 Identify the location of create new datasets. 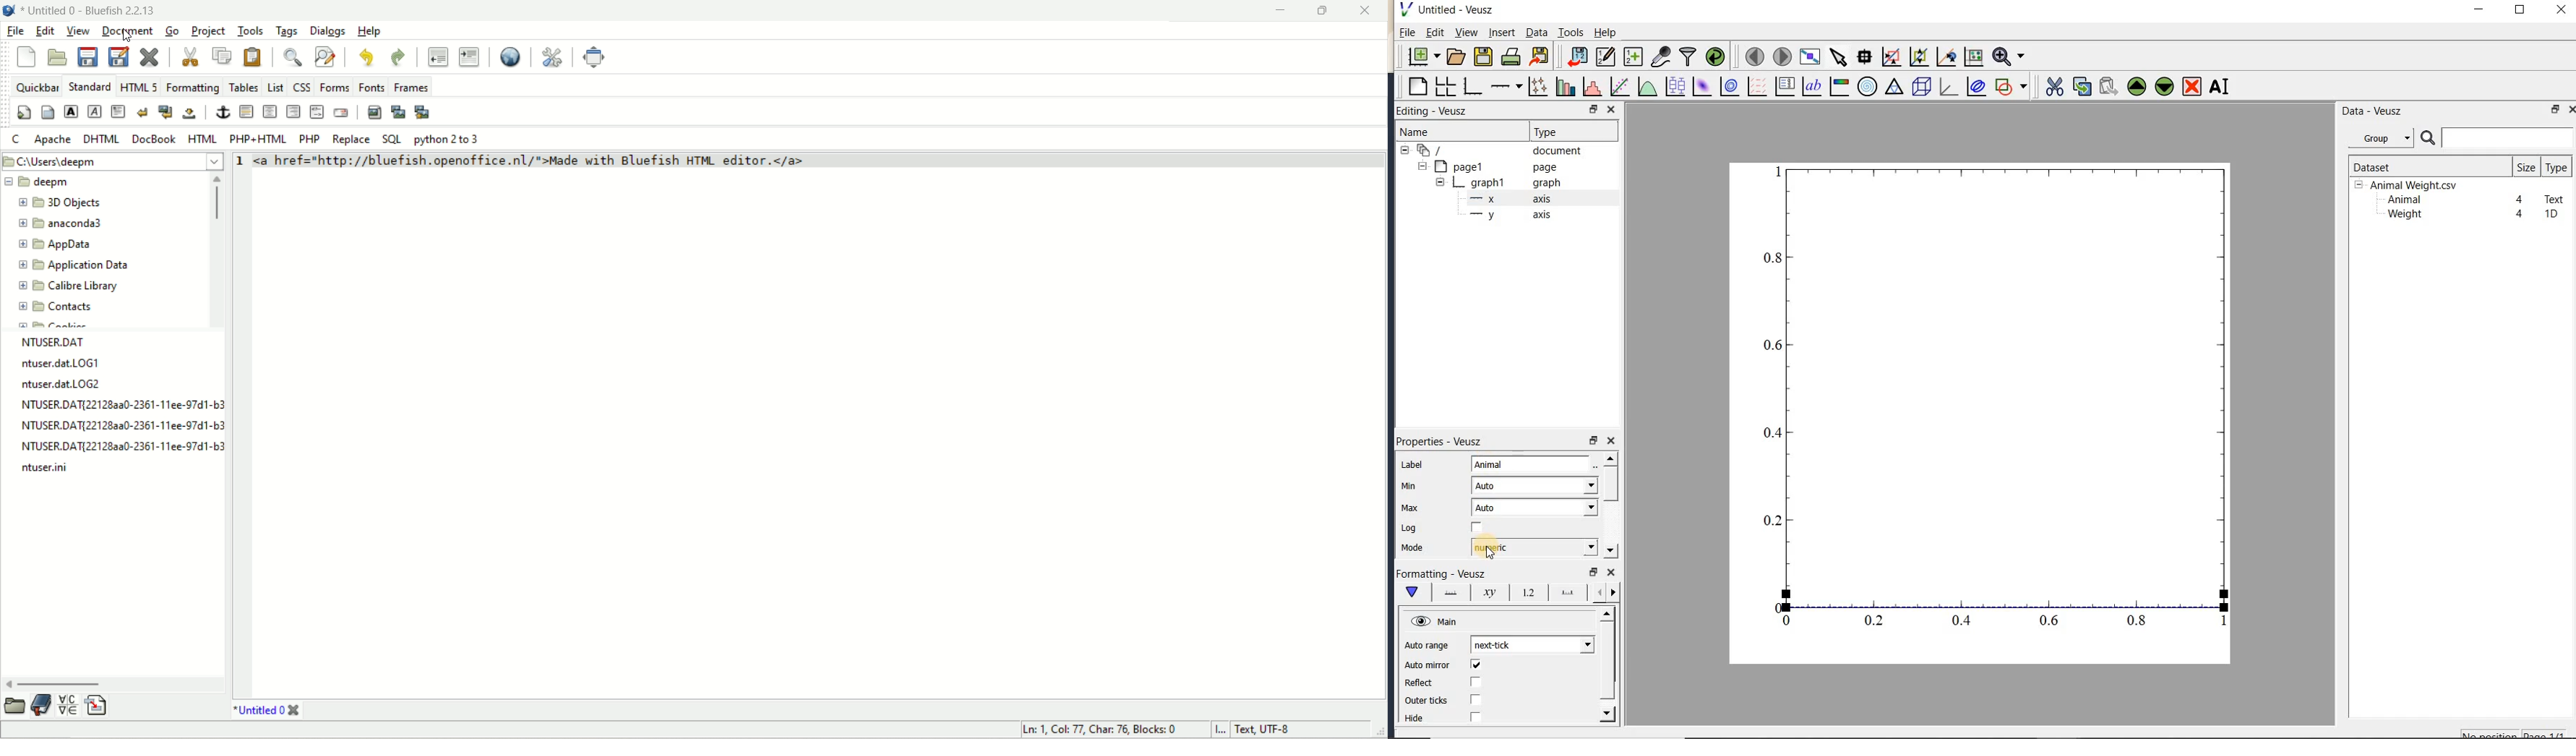
(1633, 55).